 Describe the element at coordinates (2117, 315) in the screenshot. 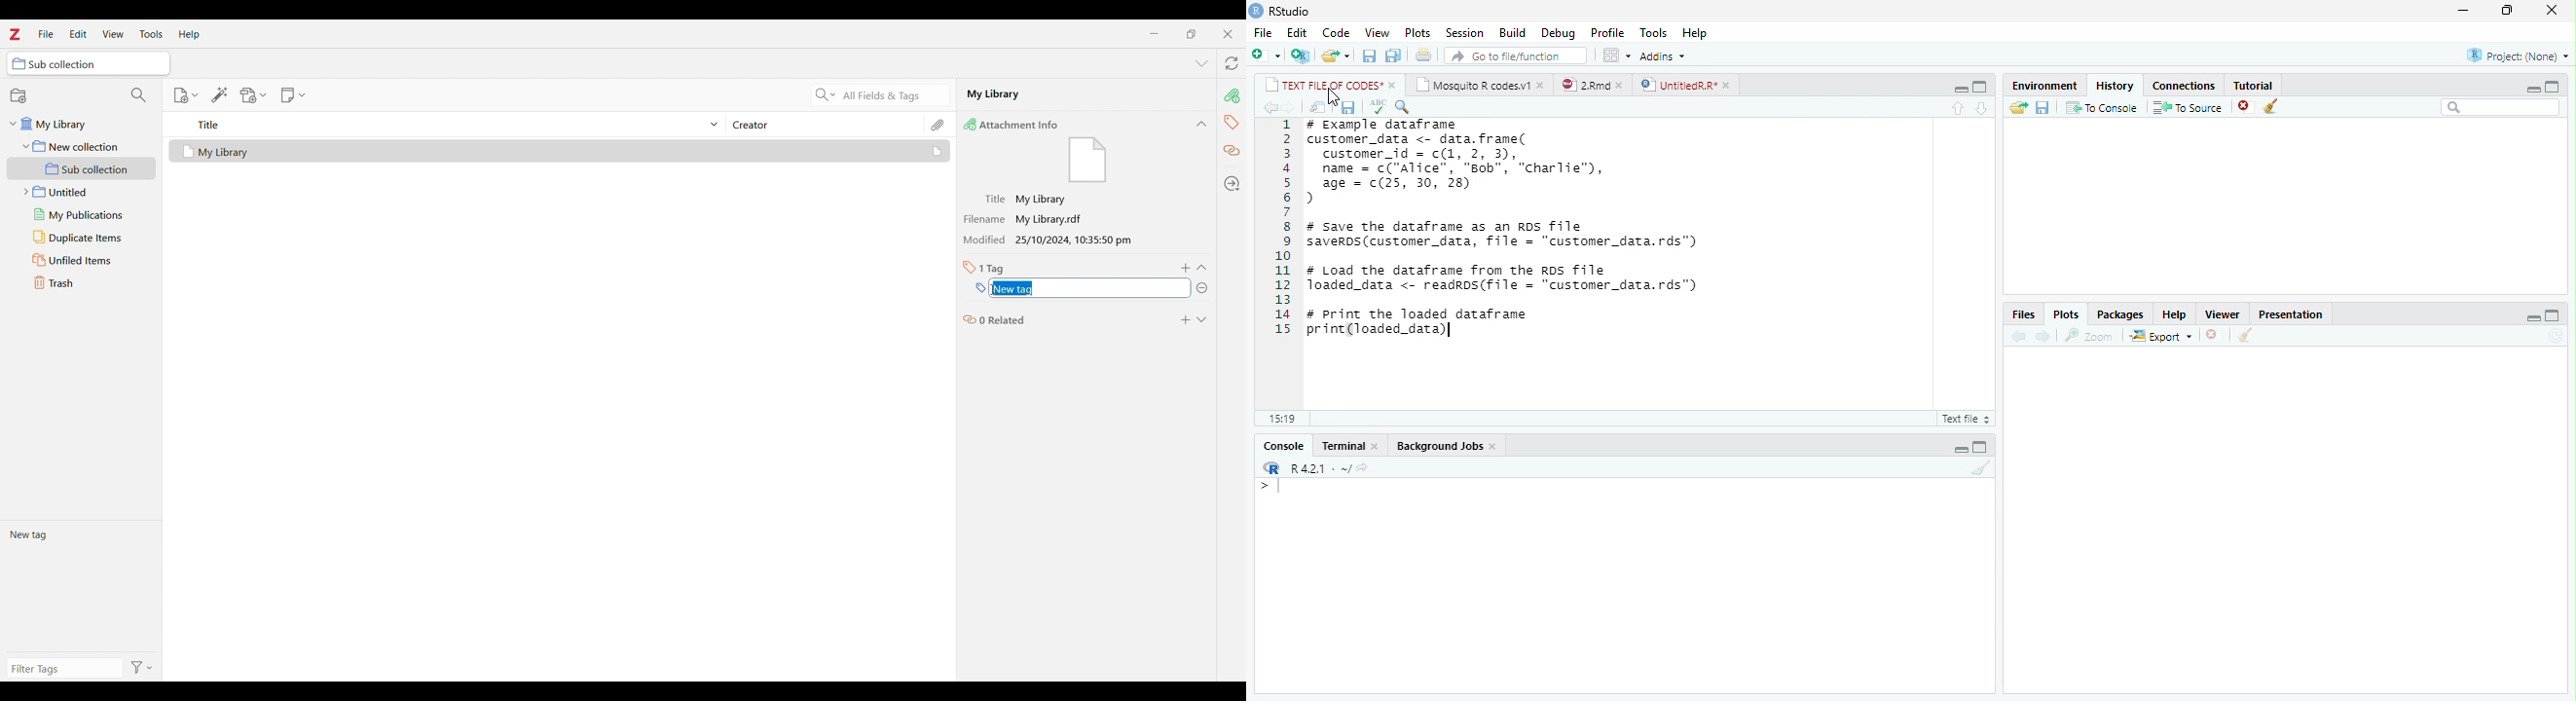

I see `Packages` at that location.